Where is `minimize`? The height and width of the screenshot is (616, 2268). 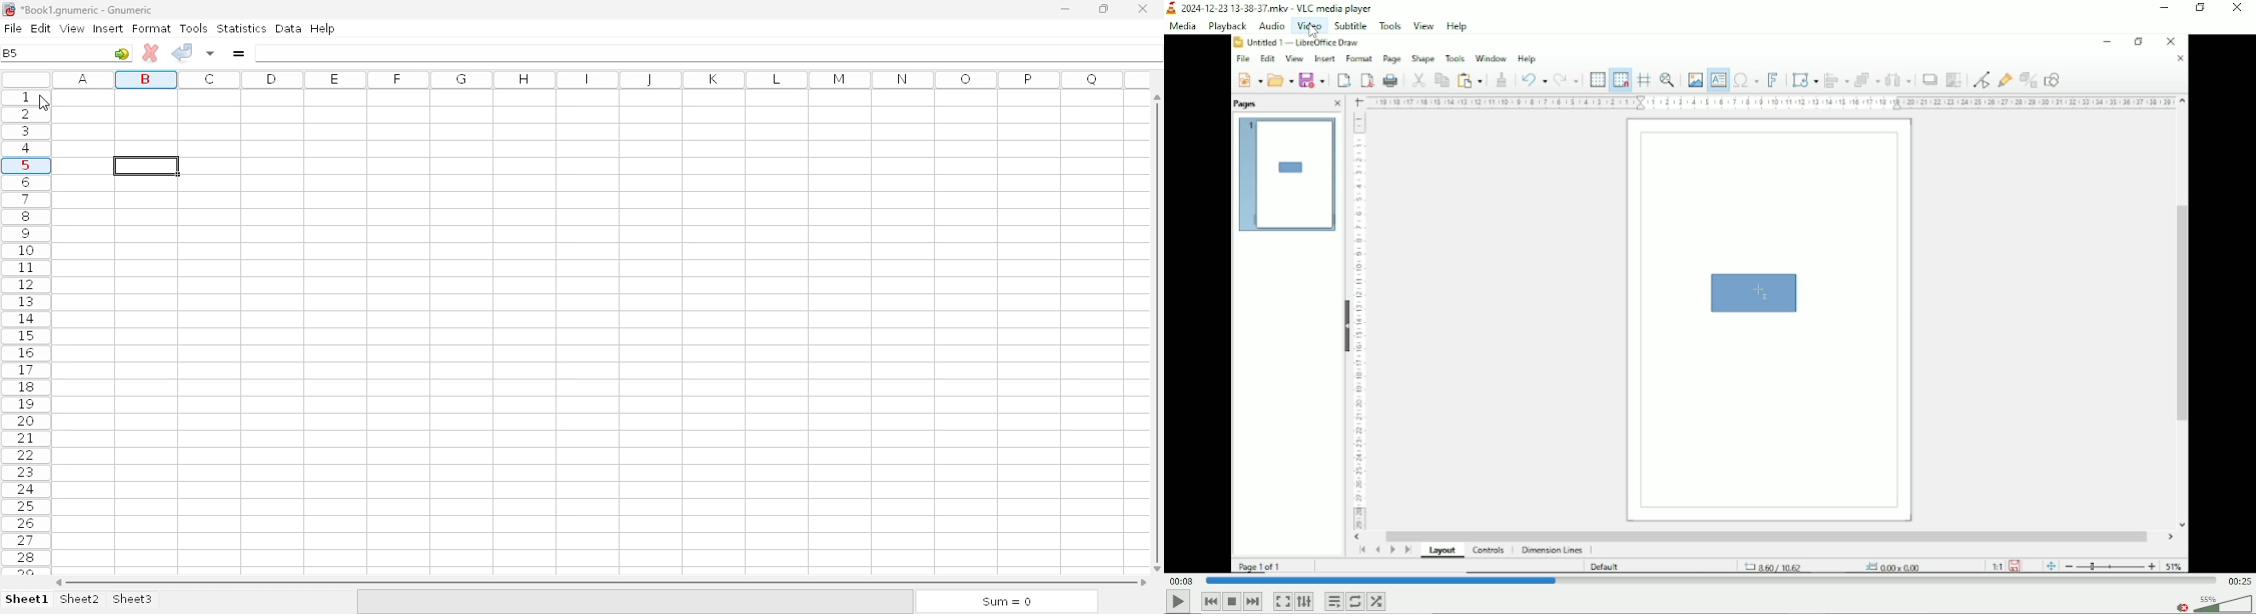
minimize is located at coordinates (1065, 9).